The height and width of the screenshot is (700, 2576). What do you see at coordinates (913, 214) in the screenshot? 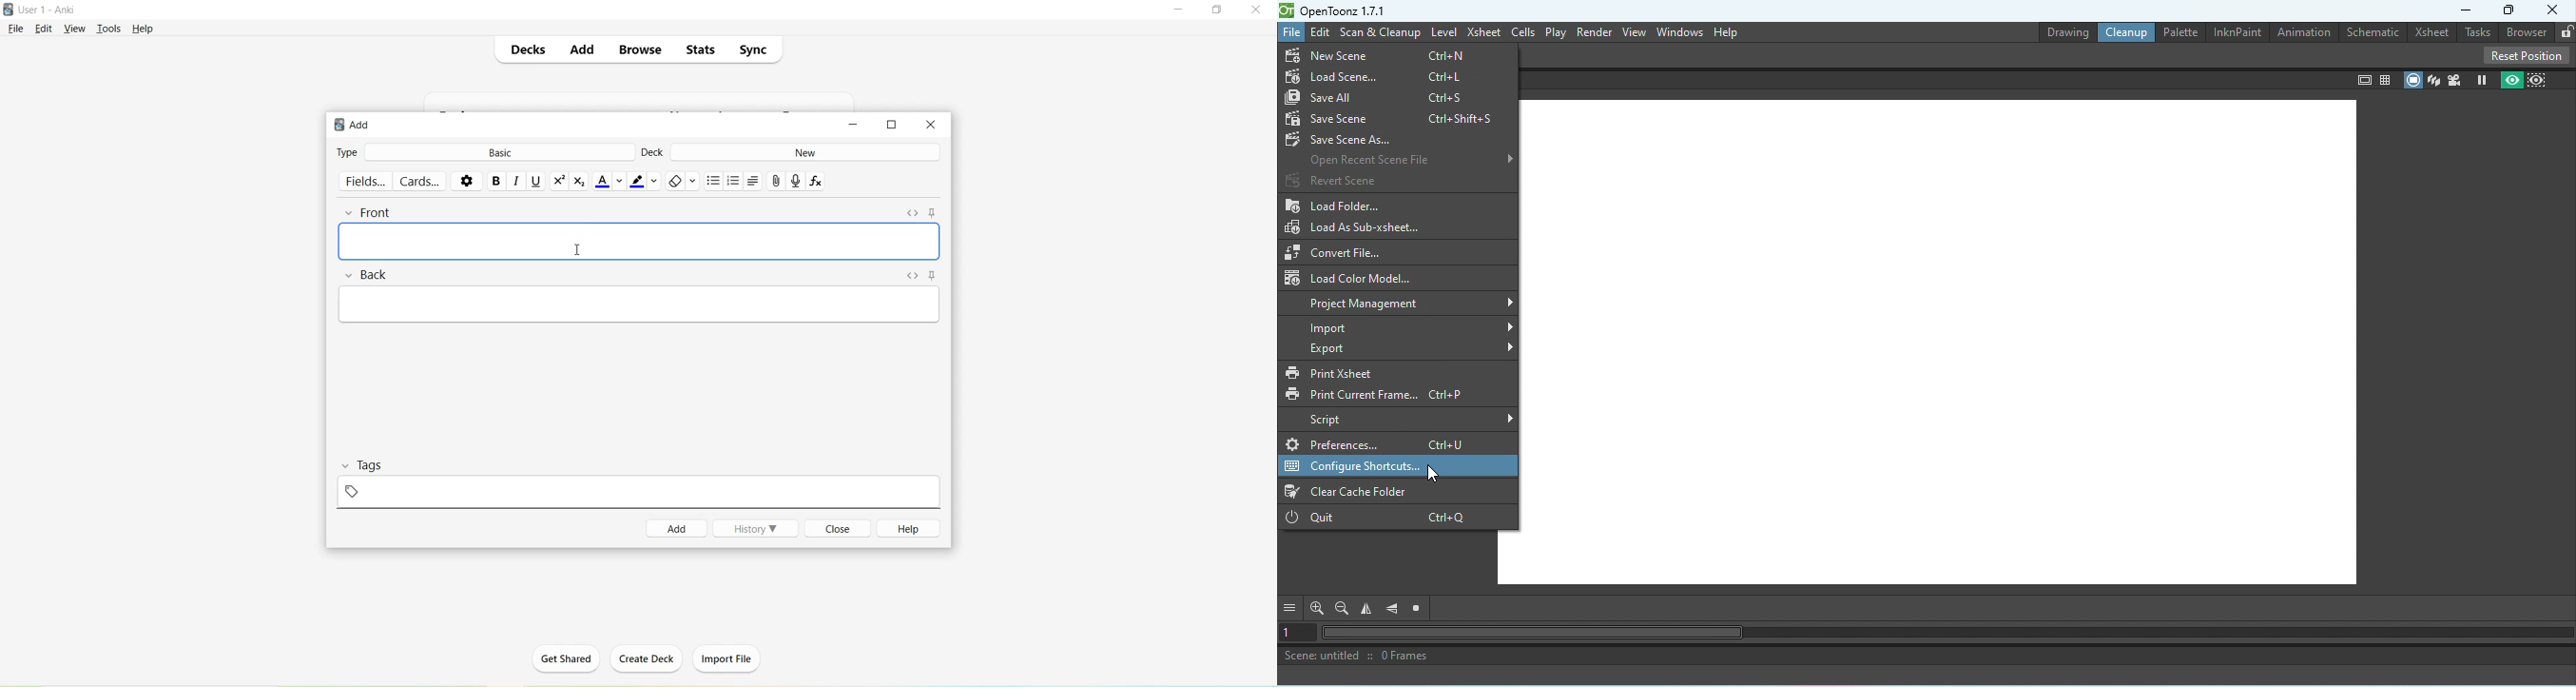
I see `Toggle HTML Editor` at bounding box center [913, 214].